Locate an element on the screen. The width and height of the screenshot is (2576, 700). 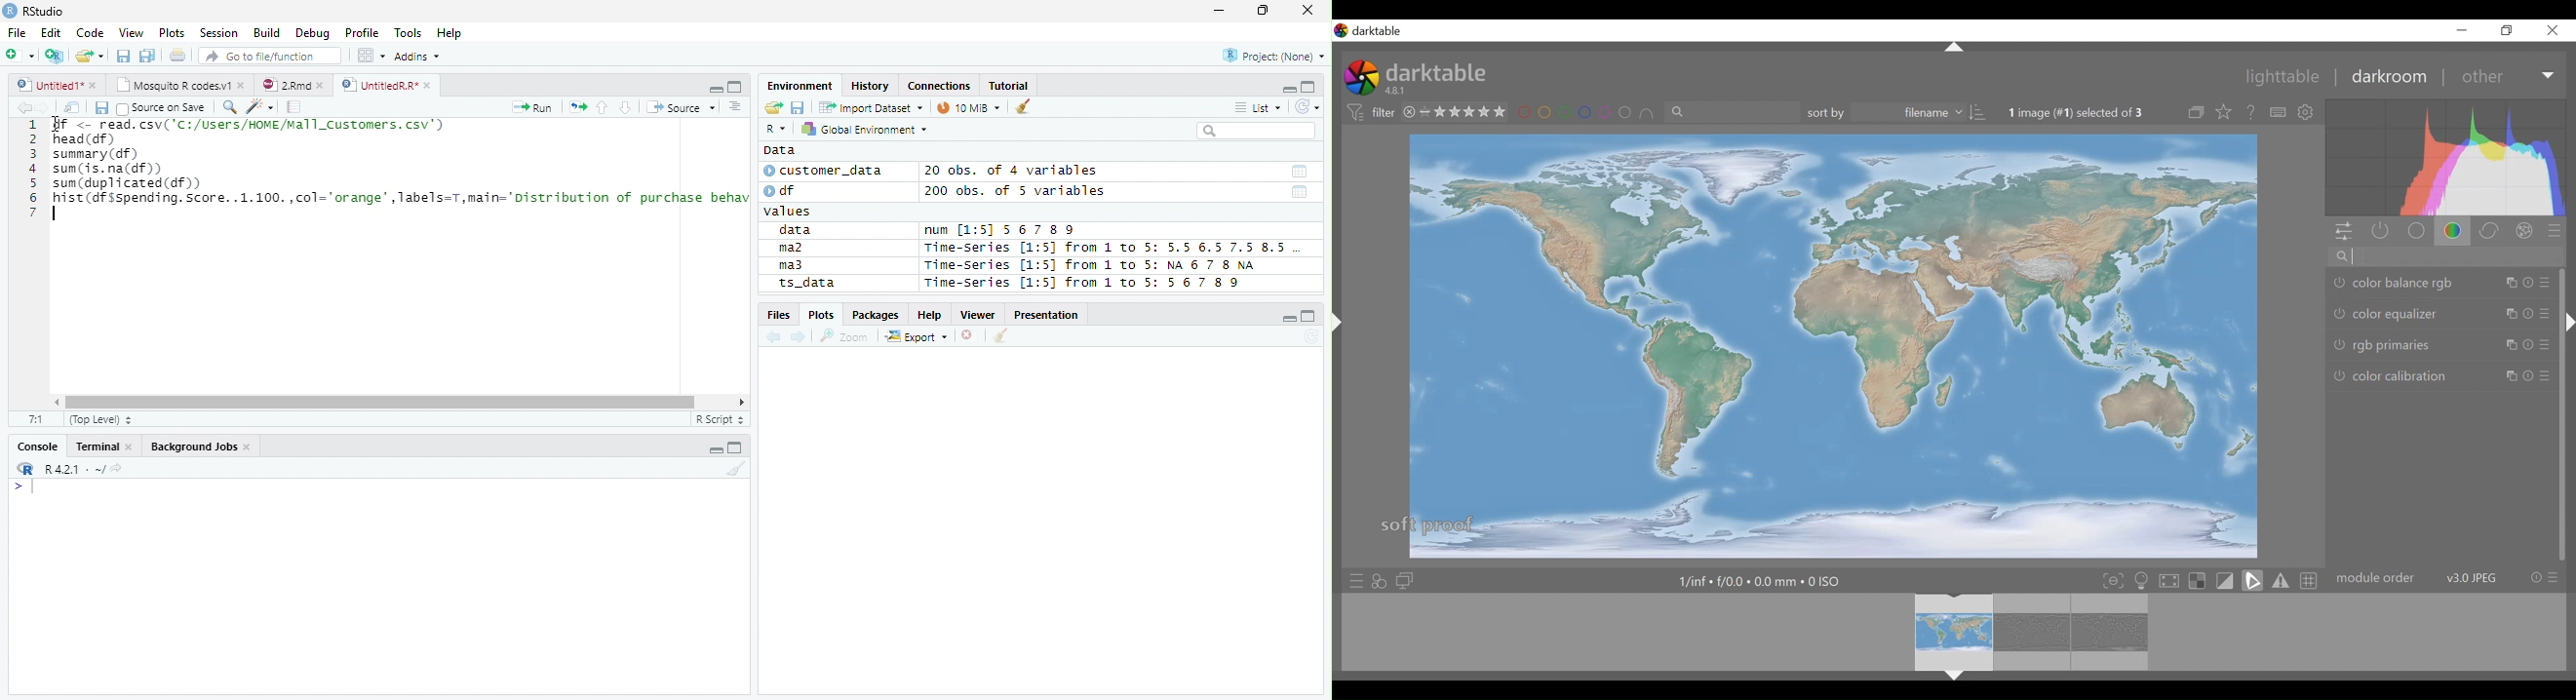
Mosquito T codes.v1 is located at coordinates (180, 86).